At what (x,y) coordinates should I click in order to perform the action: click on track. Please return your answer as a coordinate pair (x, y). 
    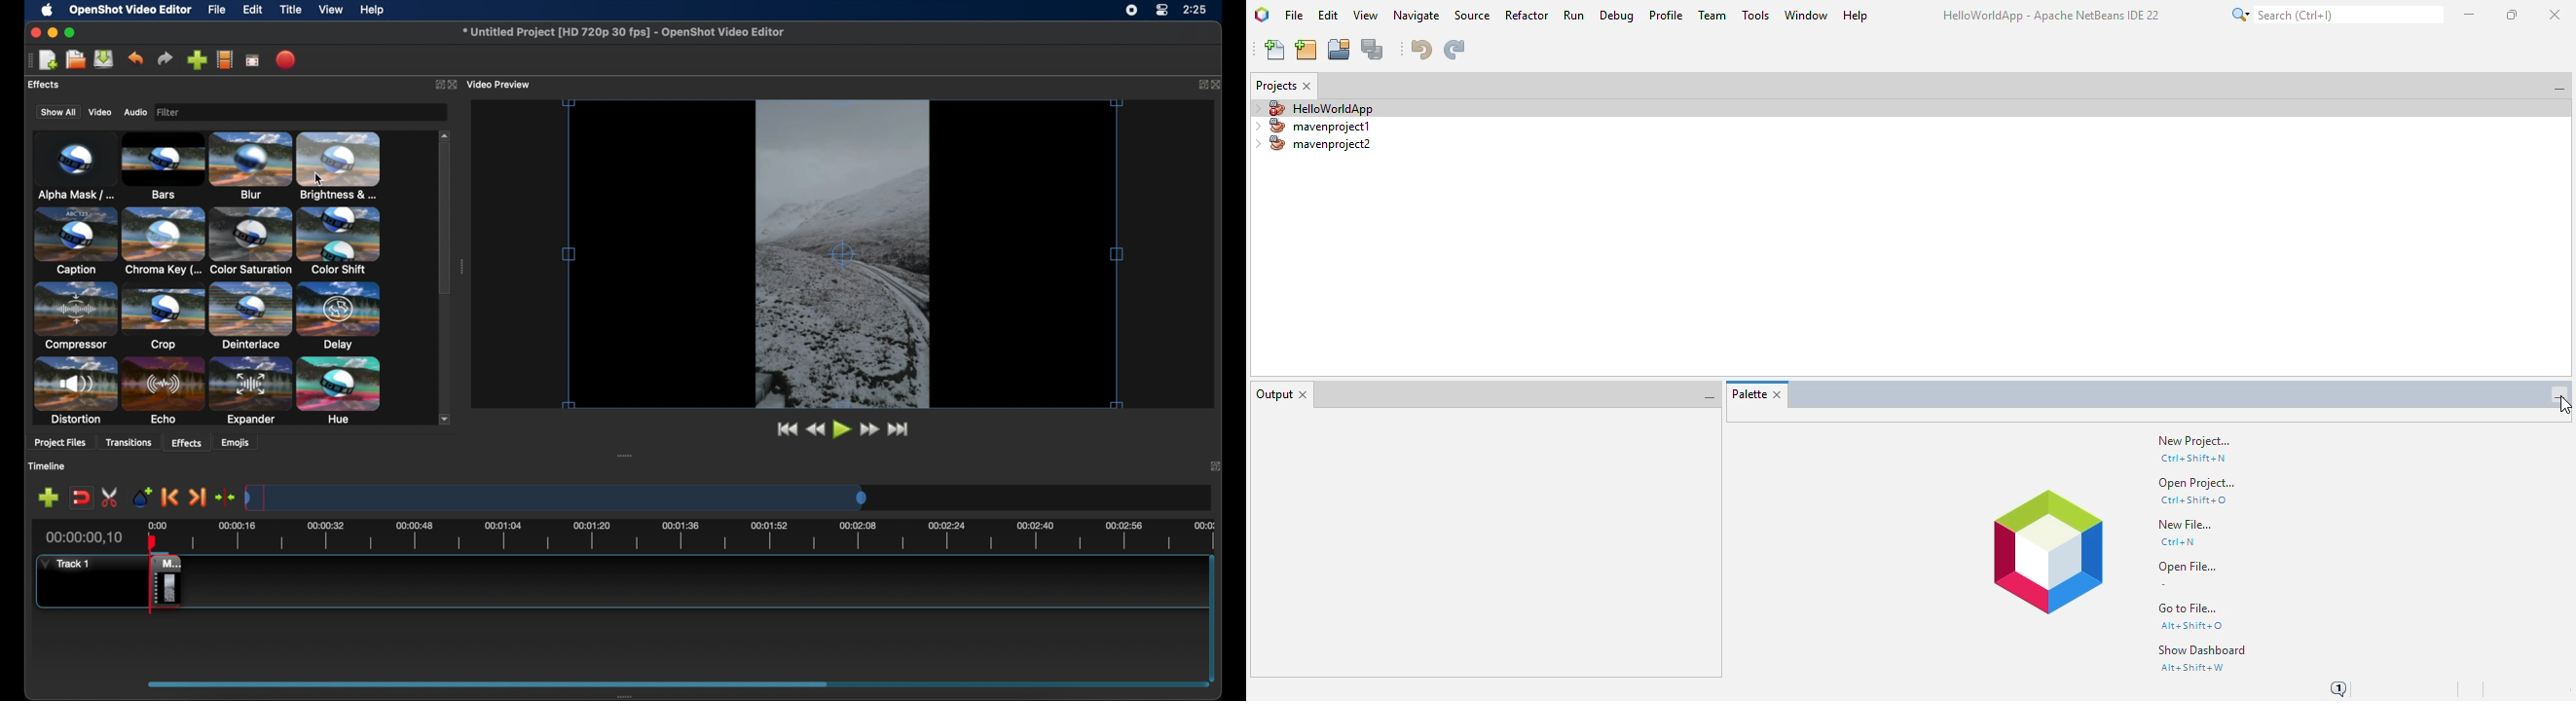
    Looking at the image, I should click on (164, 584).